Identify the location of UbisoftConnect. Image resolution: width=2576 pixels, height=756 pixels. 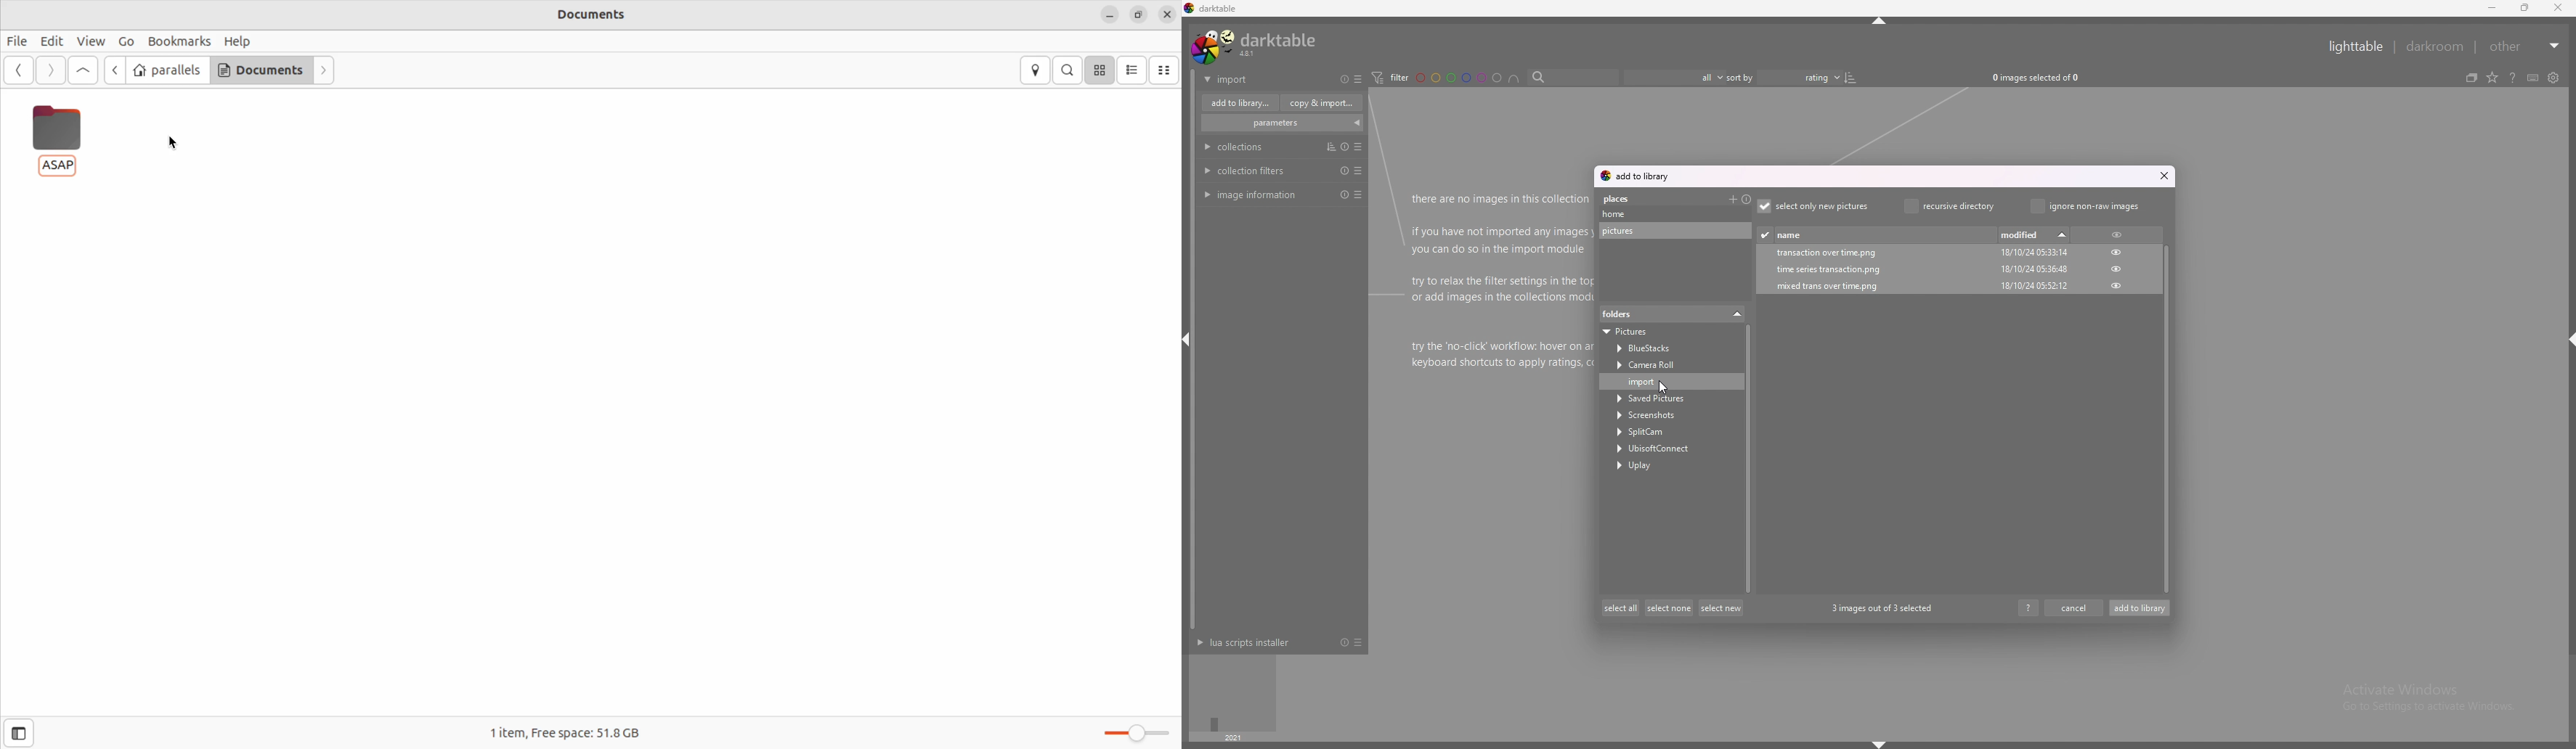
(1665, 448).